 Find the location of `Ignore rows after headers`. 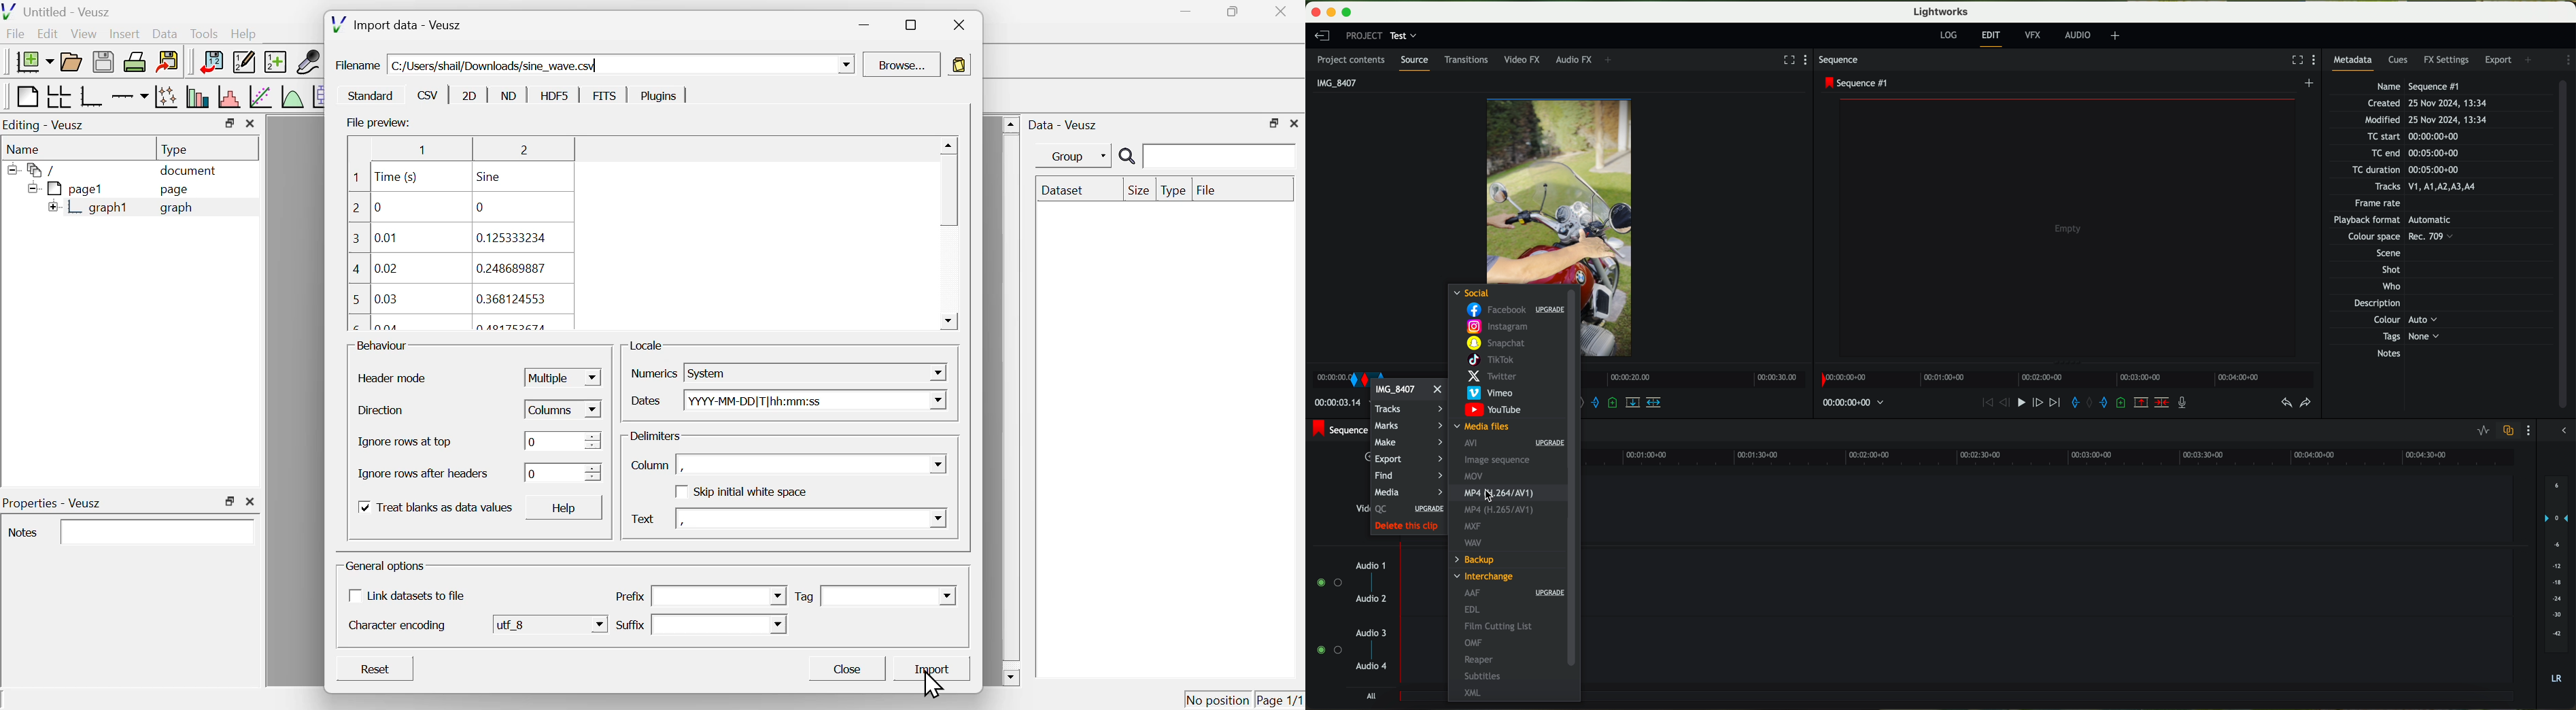

Ignore rows after headers is located at coordinates (426, 474).